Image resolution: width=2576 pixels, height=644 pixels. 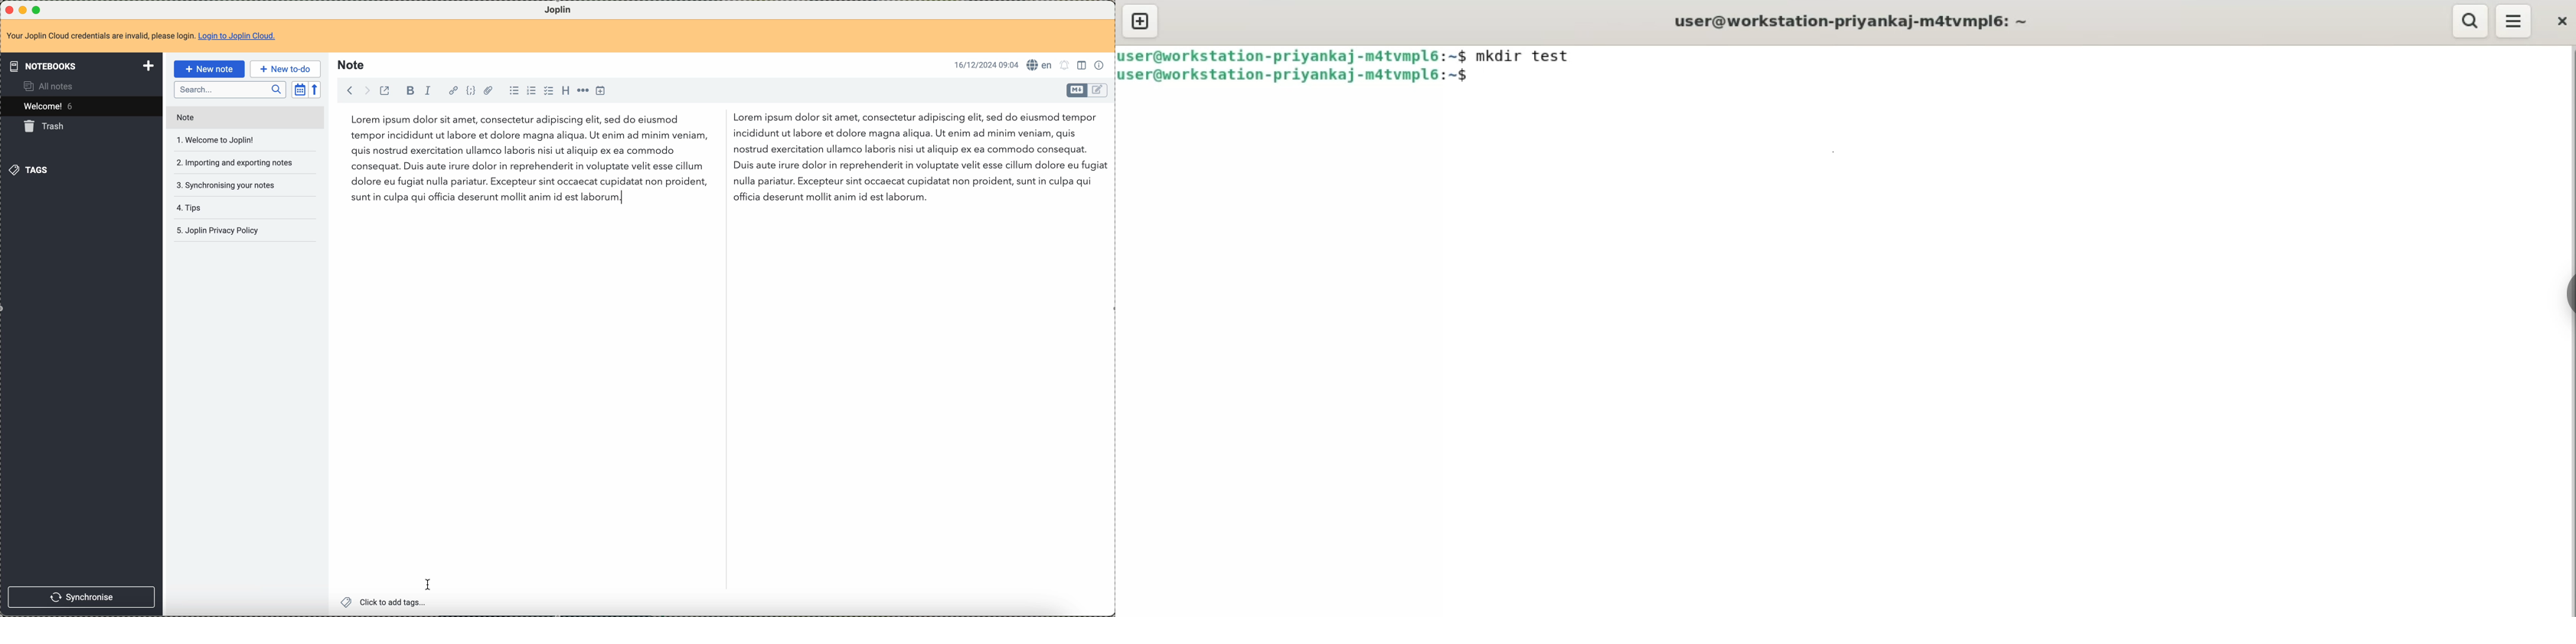 What do you see at coordinates (315, 89) in the screenshot?
I see `reverse sort order` at bounding box center [315, 89].